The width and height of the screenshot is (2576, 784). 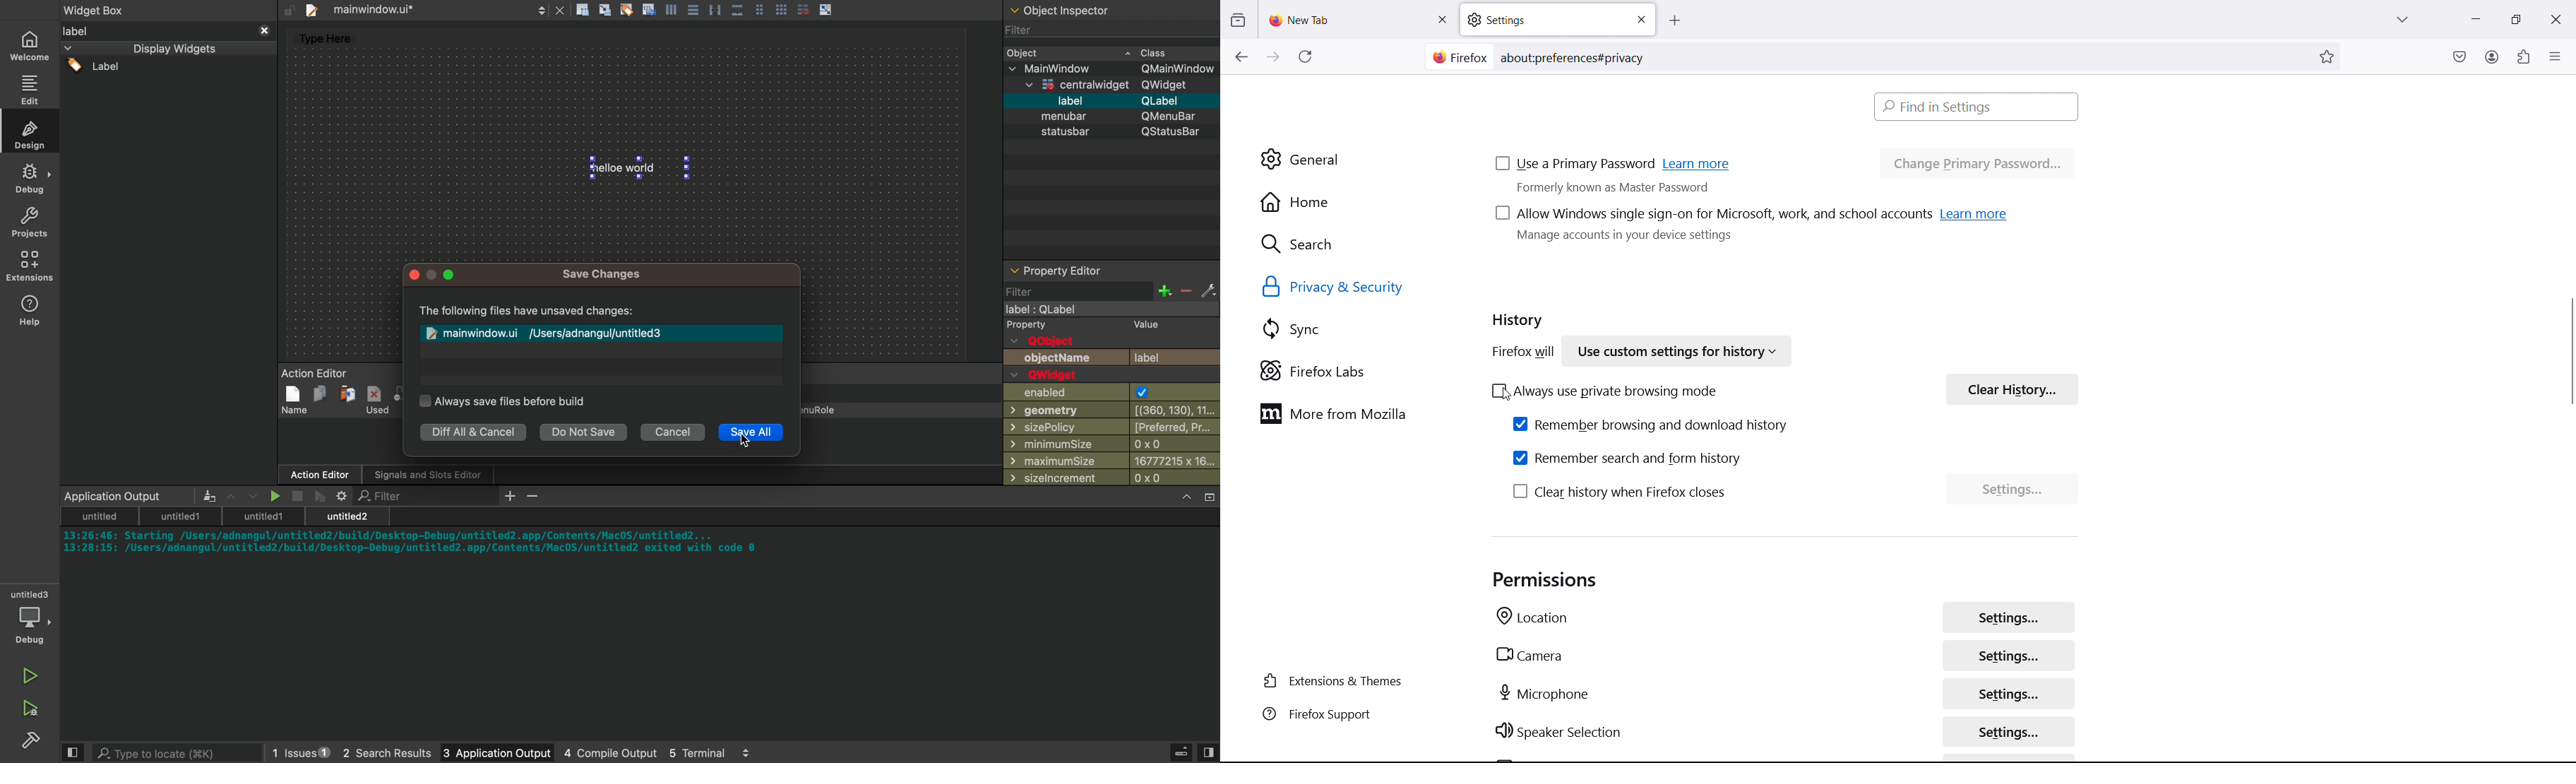 What do you see at coordinates (1241, 57) in the screenshot?
I see `go back one page, right click or pull down to show history` at bounding box center [1241, 57].